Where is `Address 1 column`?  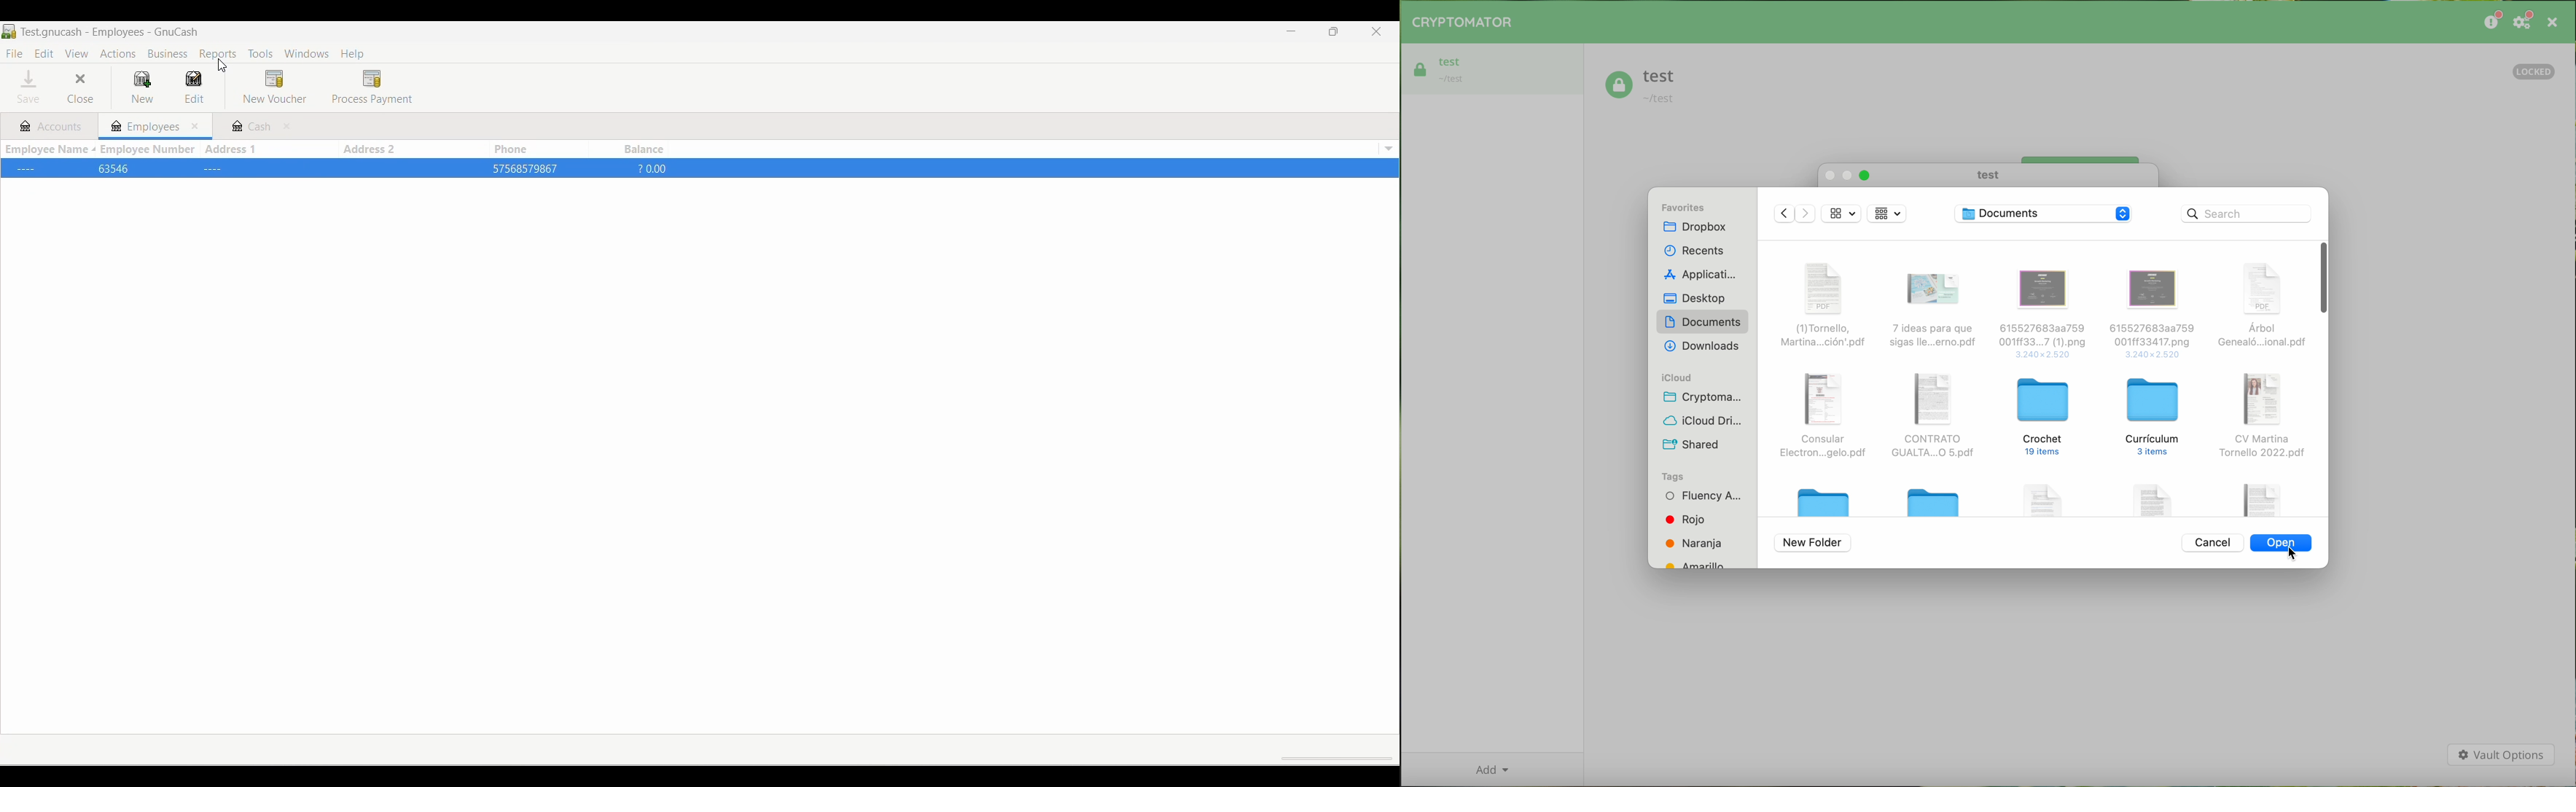 Address 1 column is located at coordinates (270, 149).